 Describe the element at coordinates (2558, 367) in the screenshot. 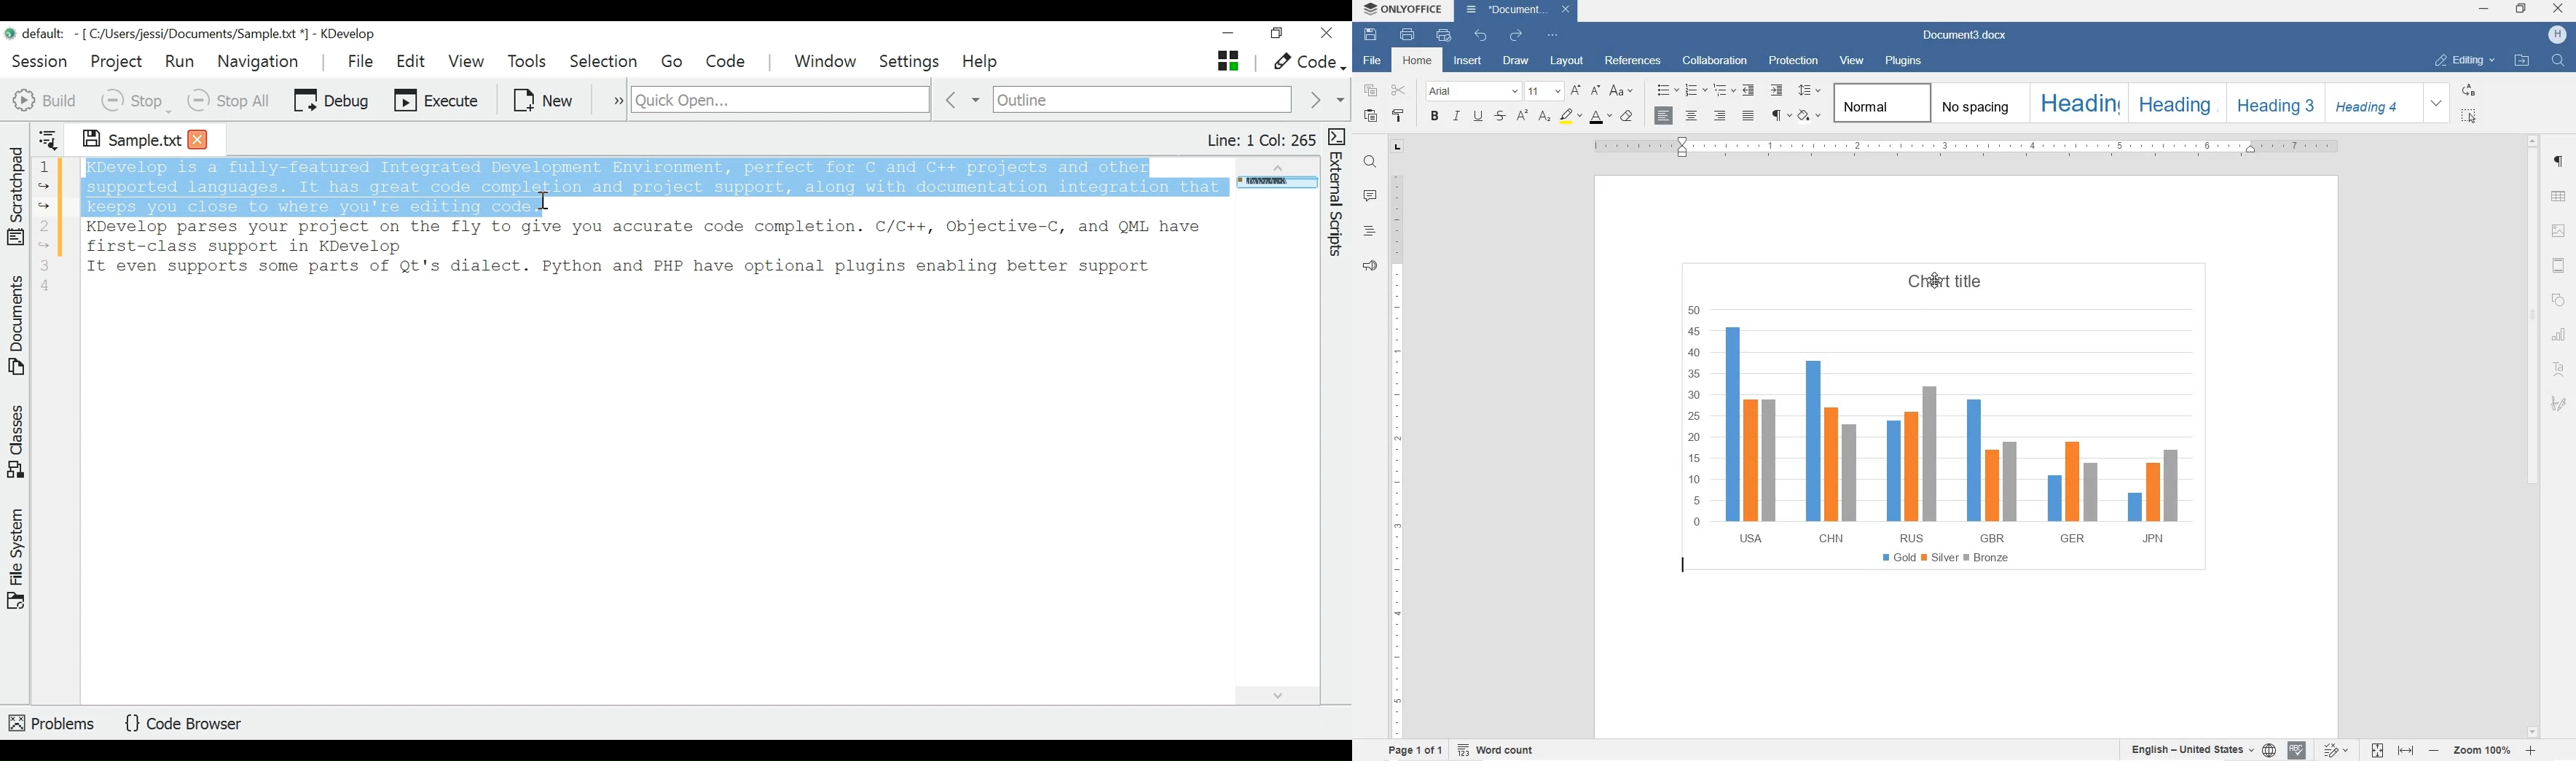

I see `TEXT ART` at that location.